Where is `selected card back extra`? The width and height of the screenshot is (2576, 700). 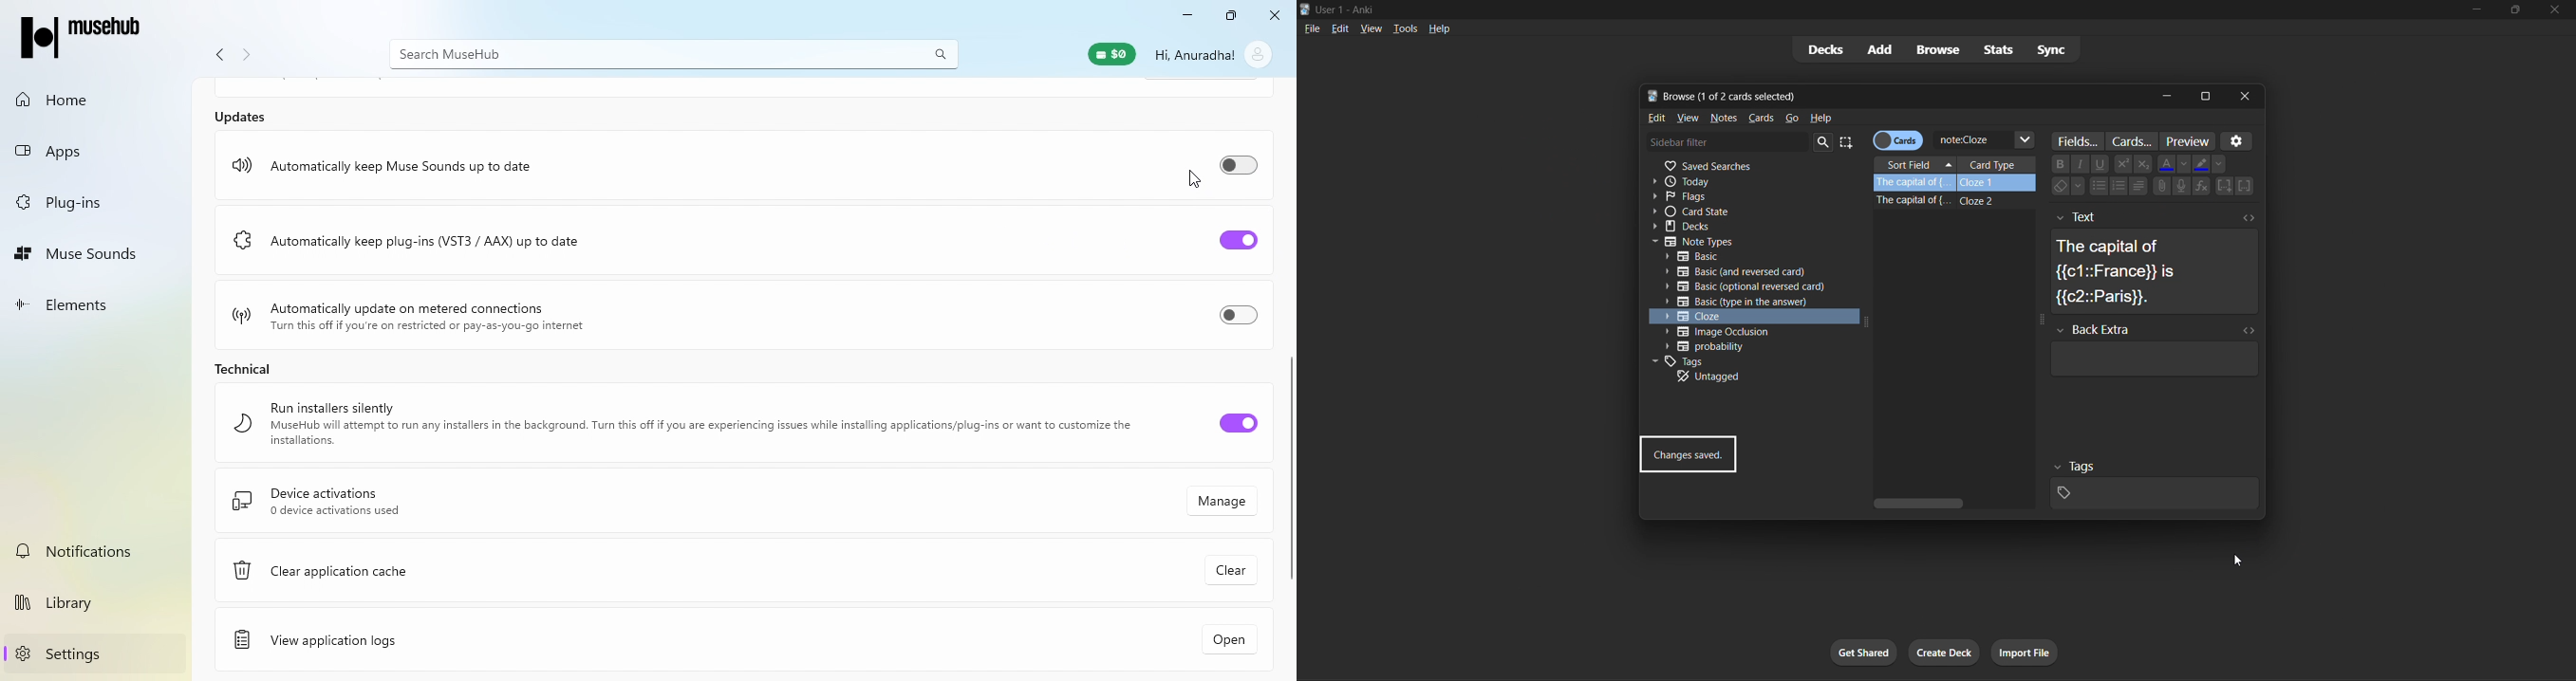
selected card back extra is located at coordinates (2152, 350).